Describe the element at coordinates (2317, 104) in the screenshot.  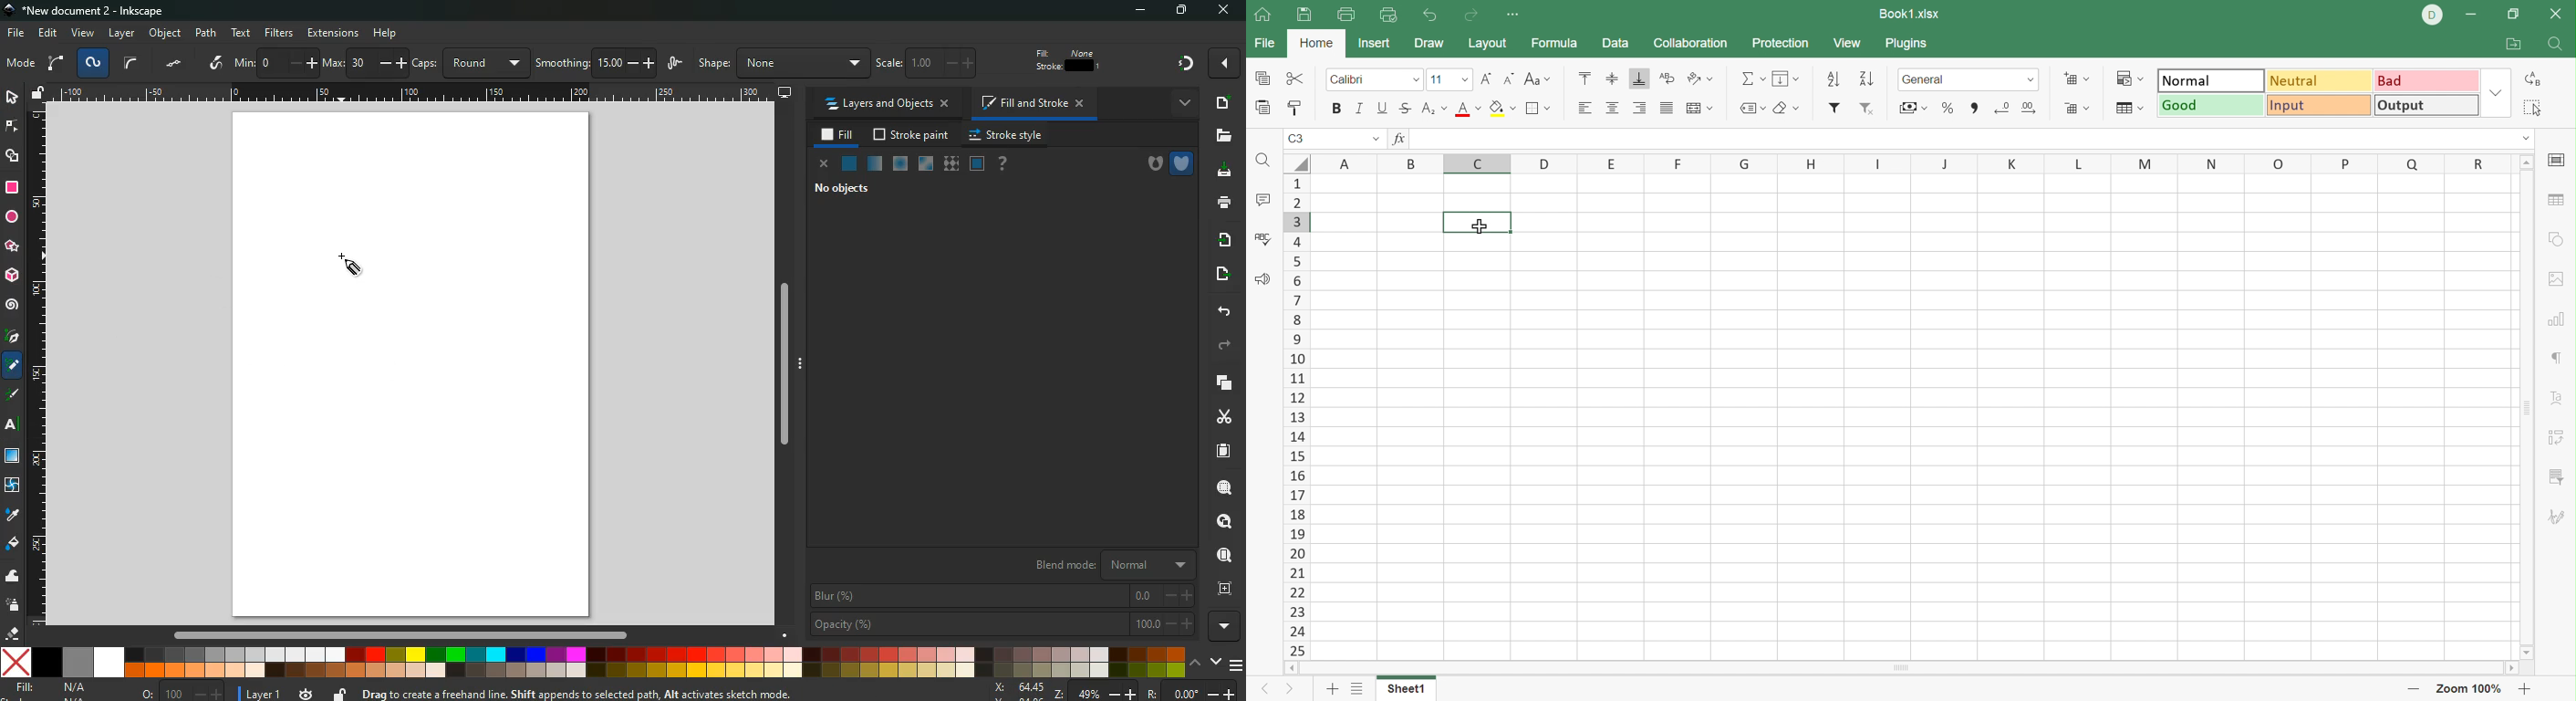
I see `Input` at that location.